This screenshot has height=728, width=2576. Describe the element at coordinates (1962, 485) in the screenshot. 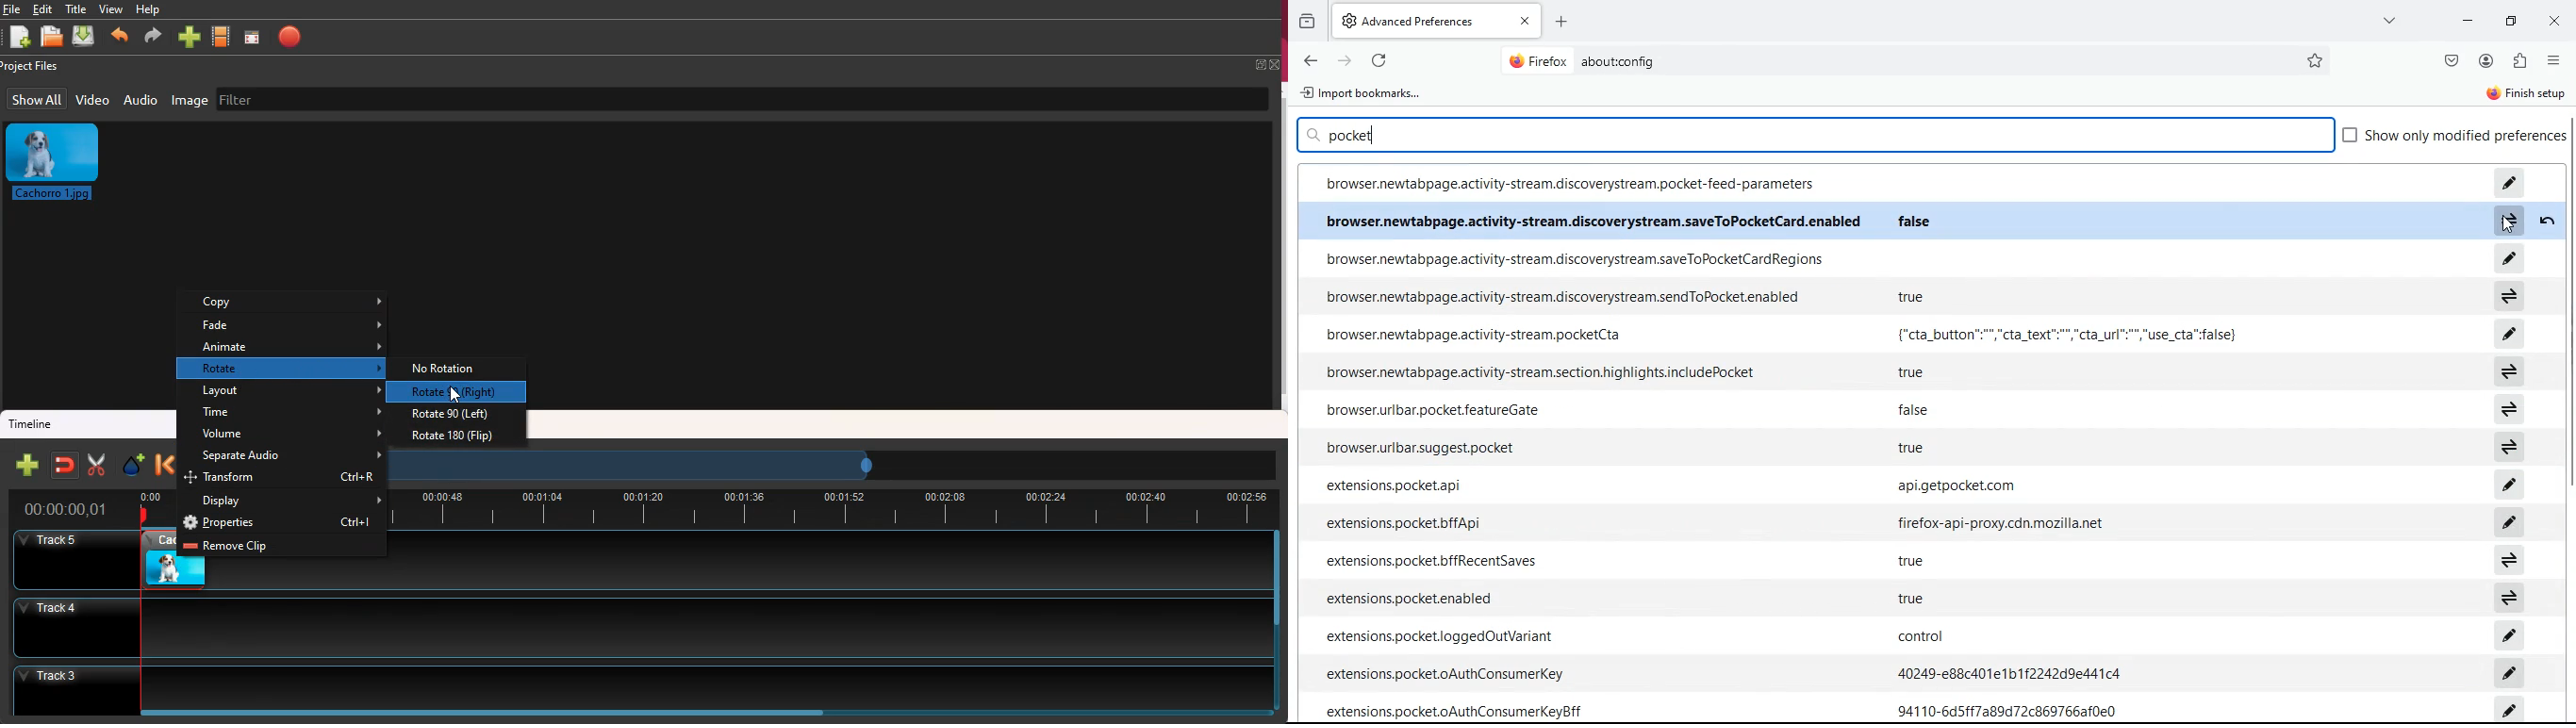

I see `api.getpocket.com` at that location.